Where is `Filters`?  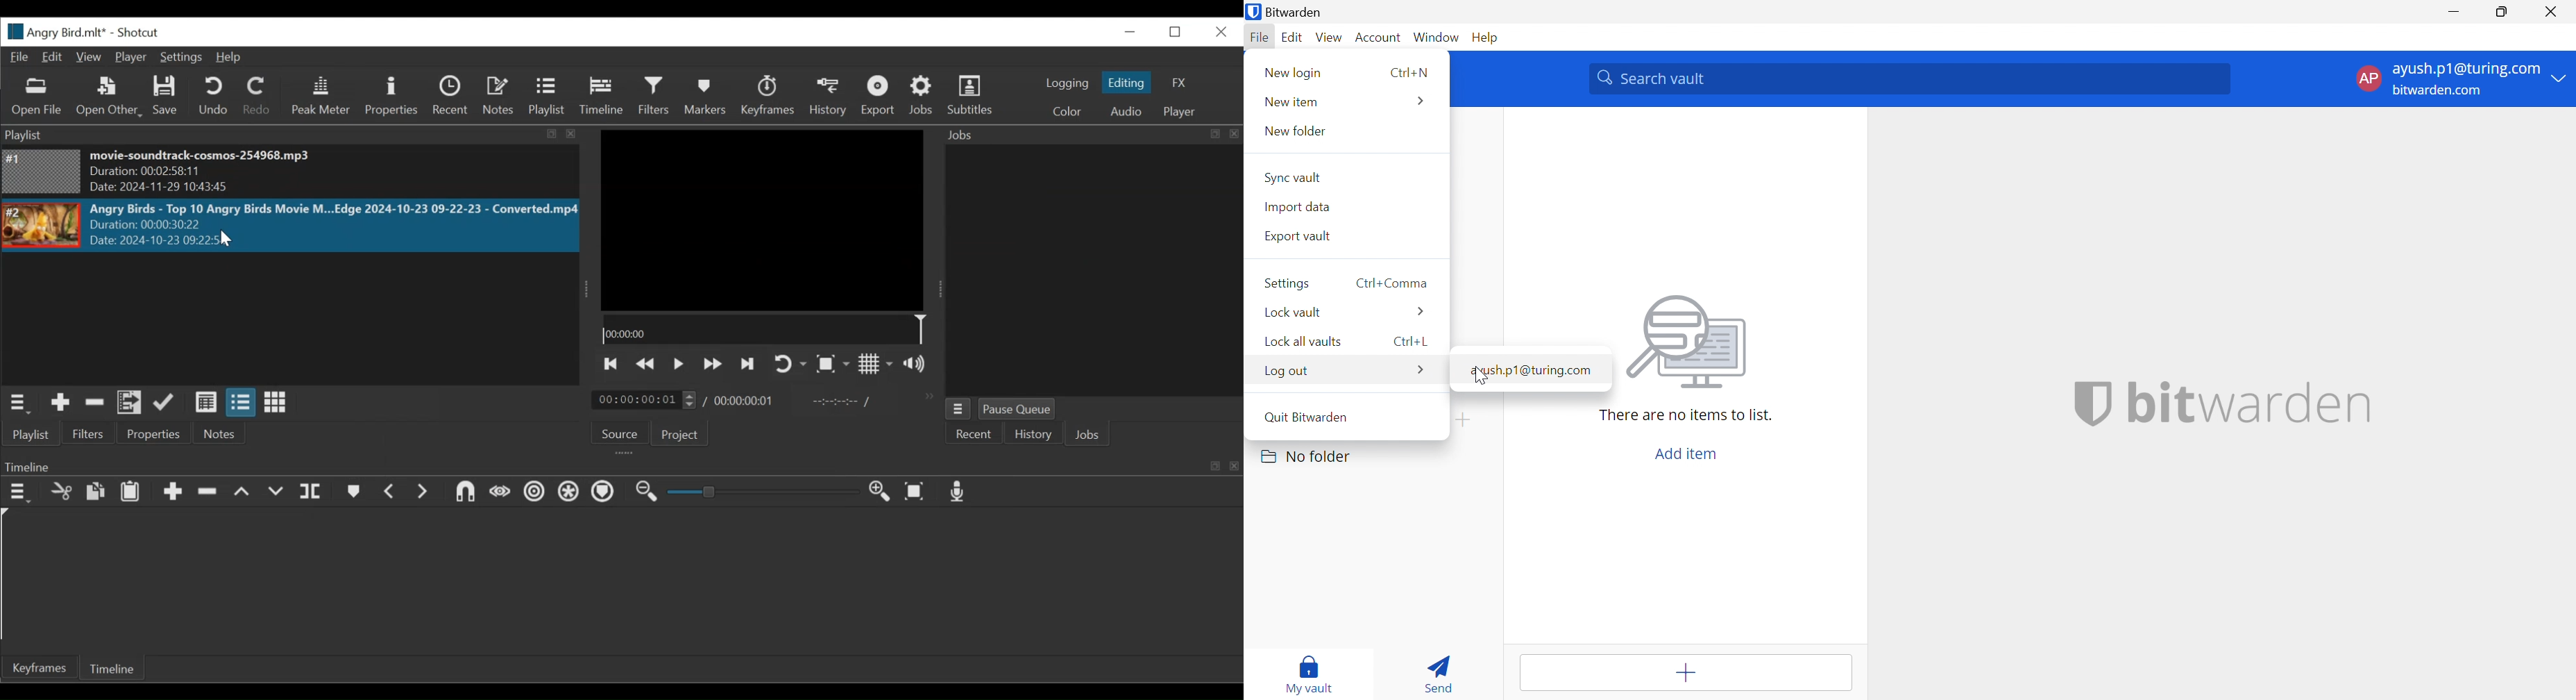
Filters is located at coordinates (94, 433).